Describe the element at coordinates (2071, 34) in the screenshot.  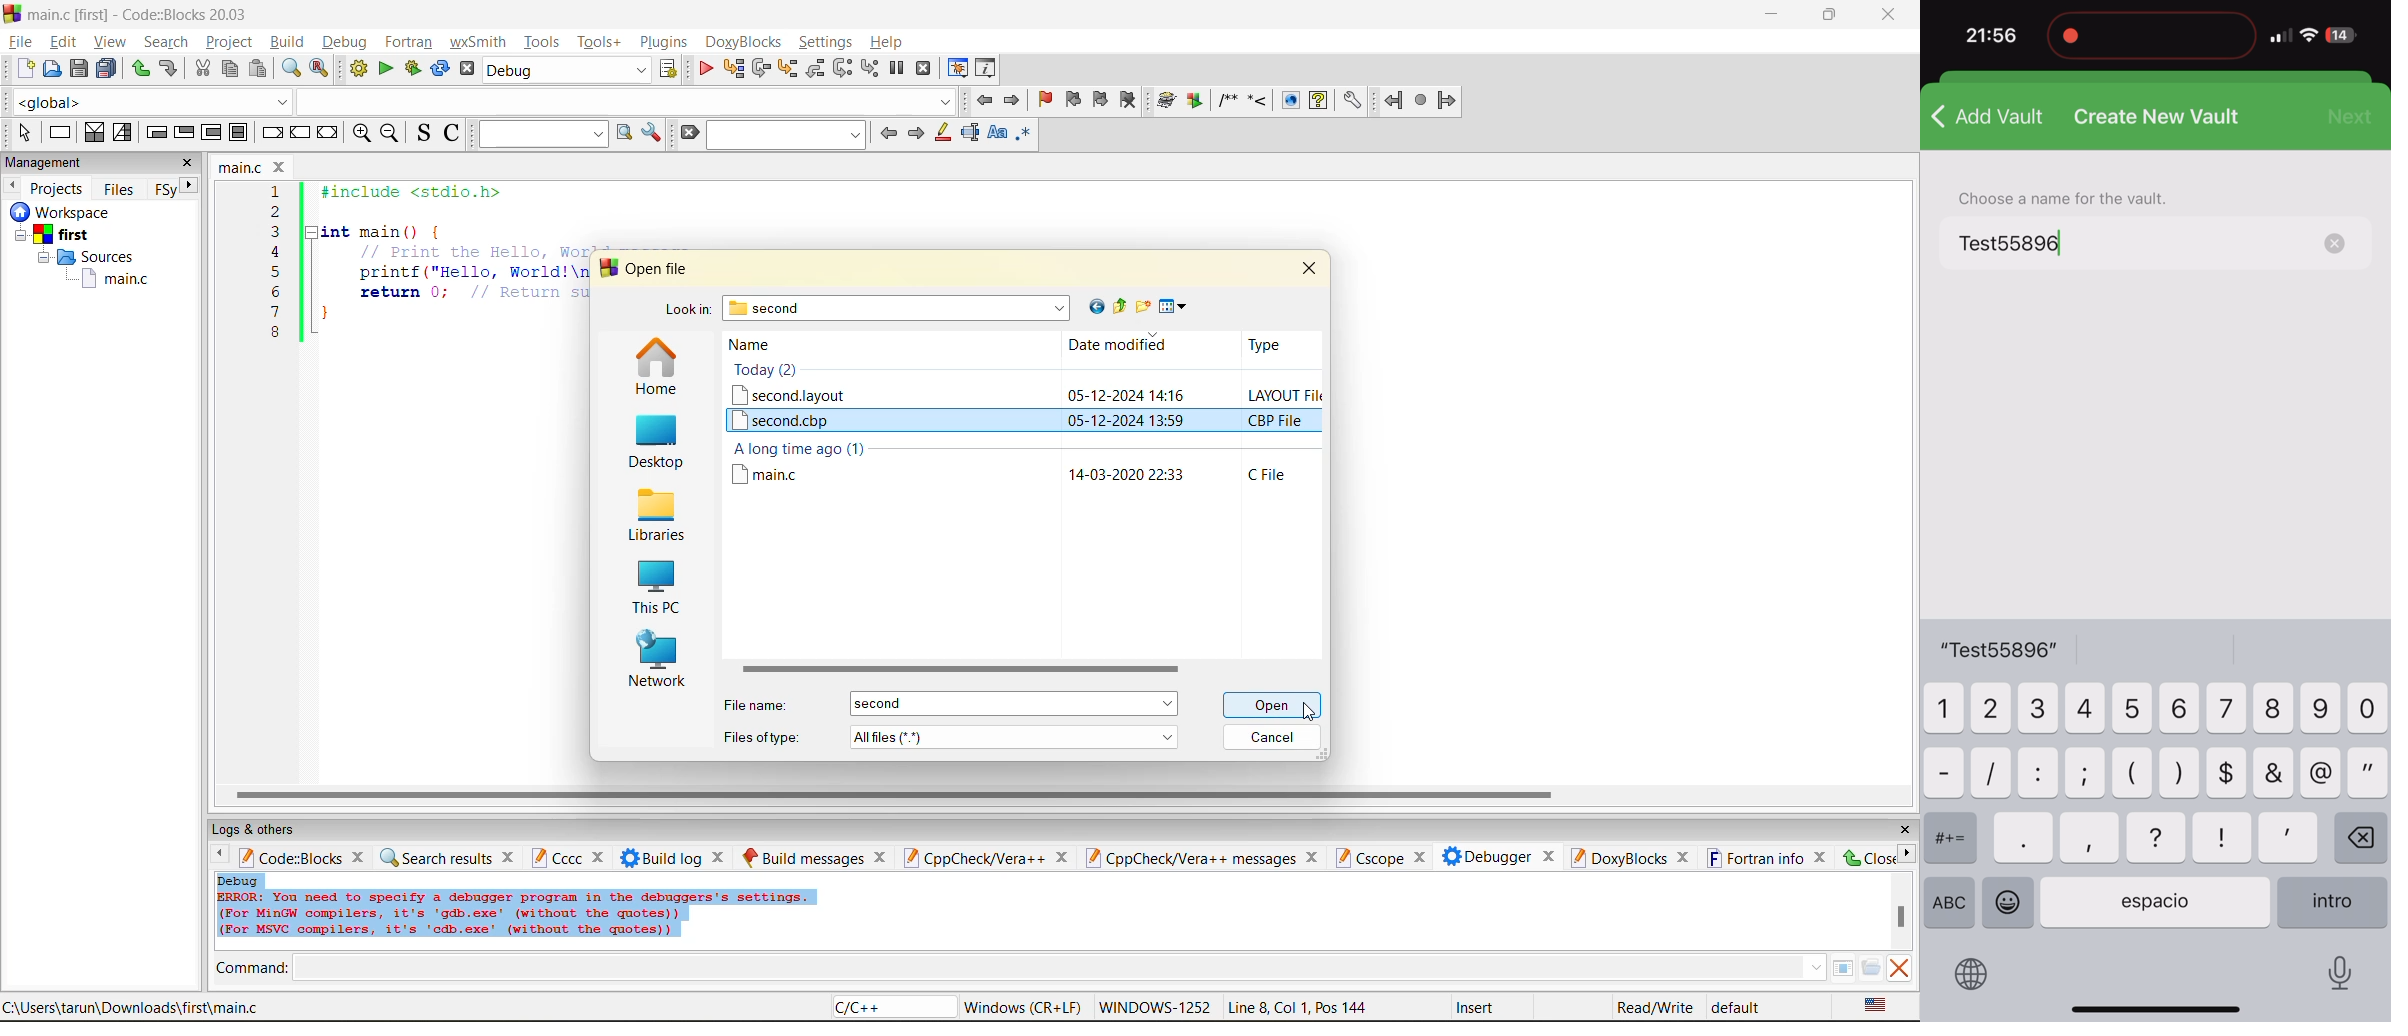
I see `recording the screen` at that location.